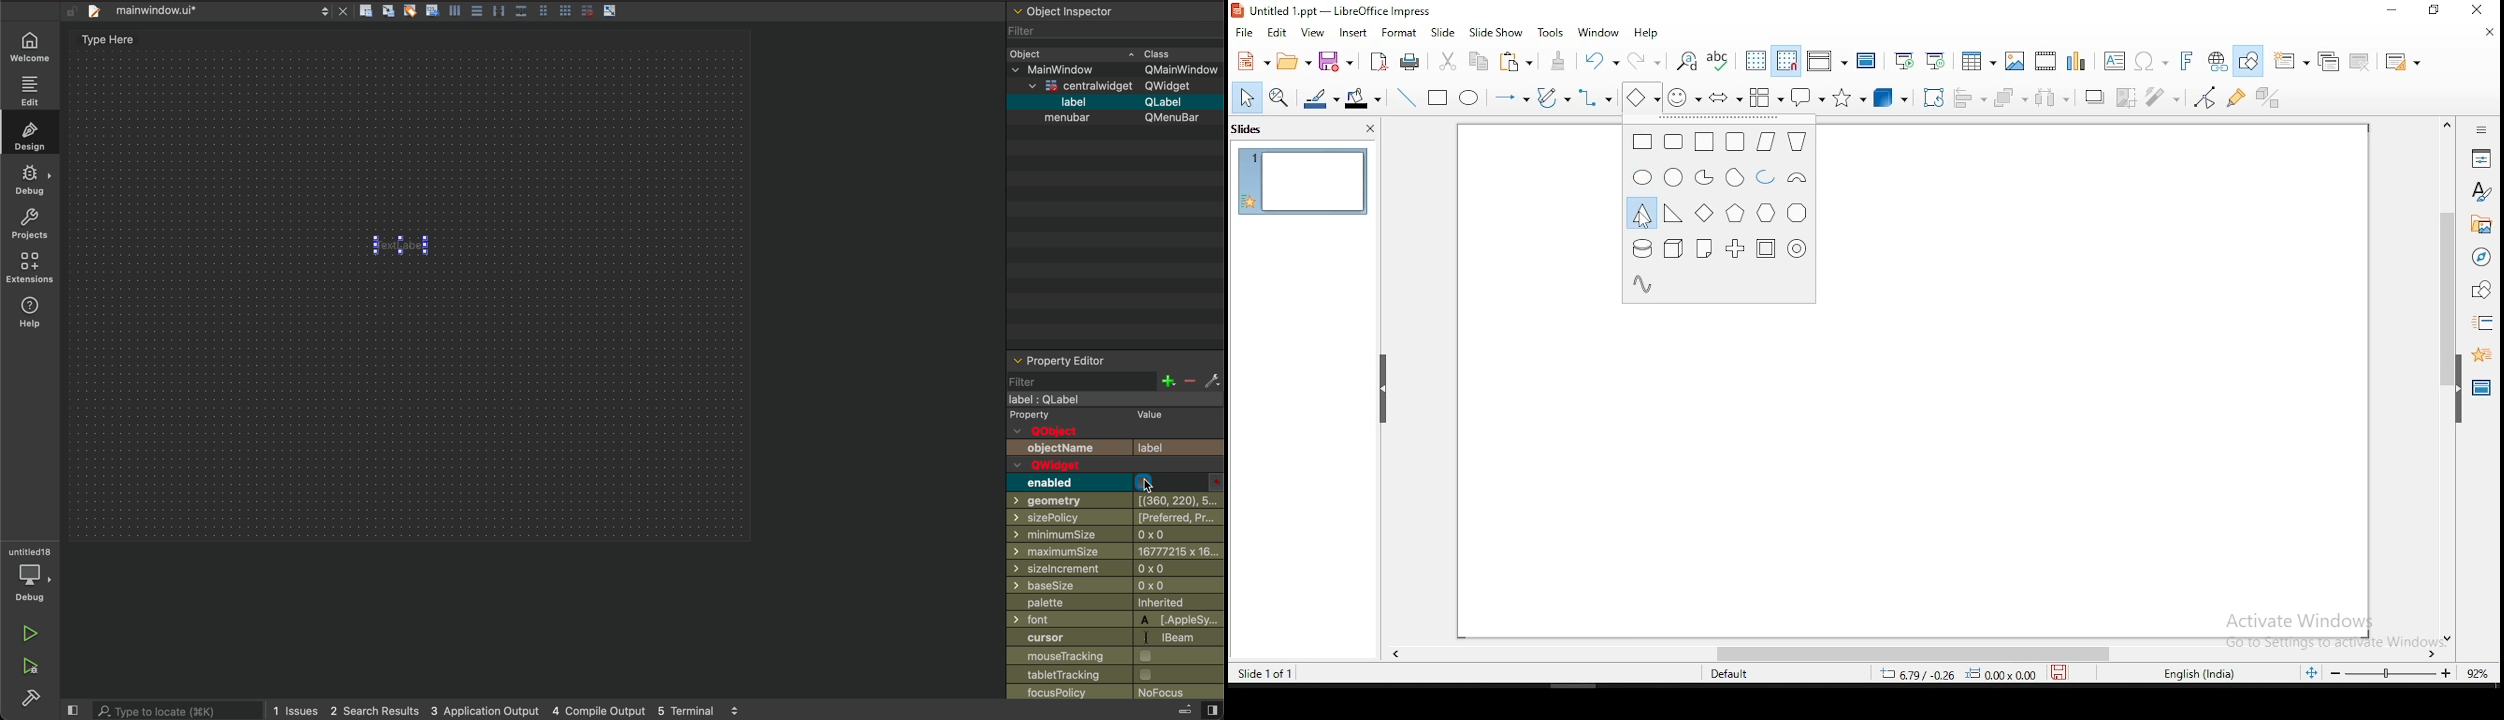 This screenshot has height=728, width=2520. I want to click on slide, so click(1444, 30).